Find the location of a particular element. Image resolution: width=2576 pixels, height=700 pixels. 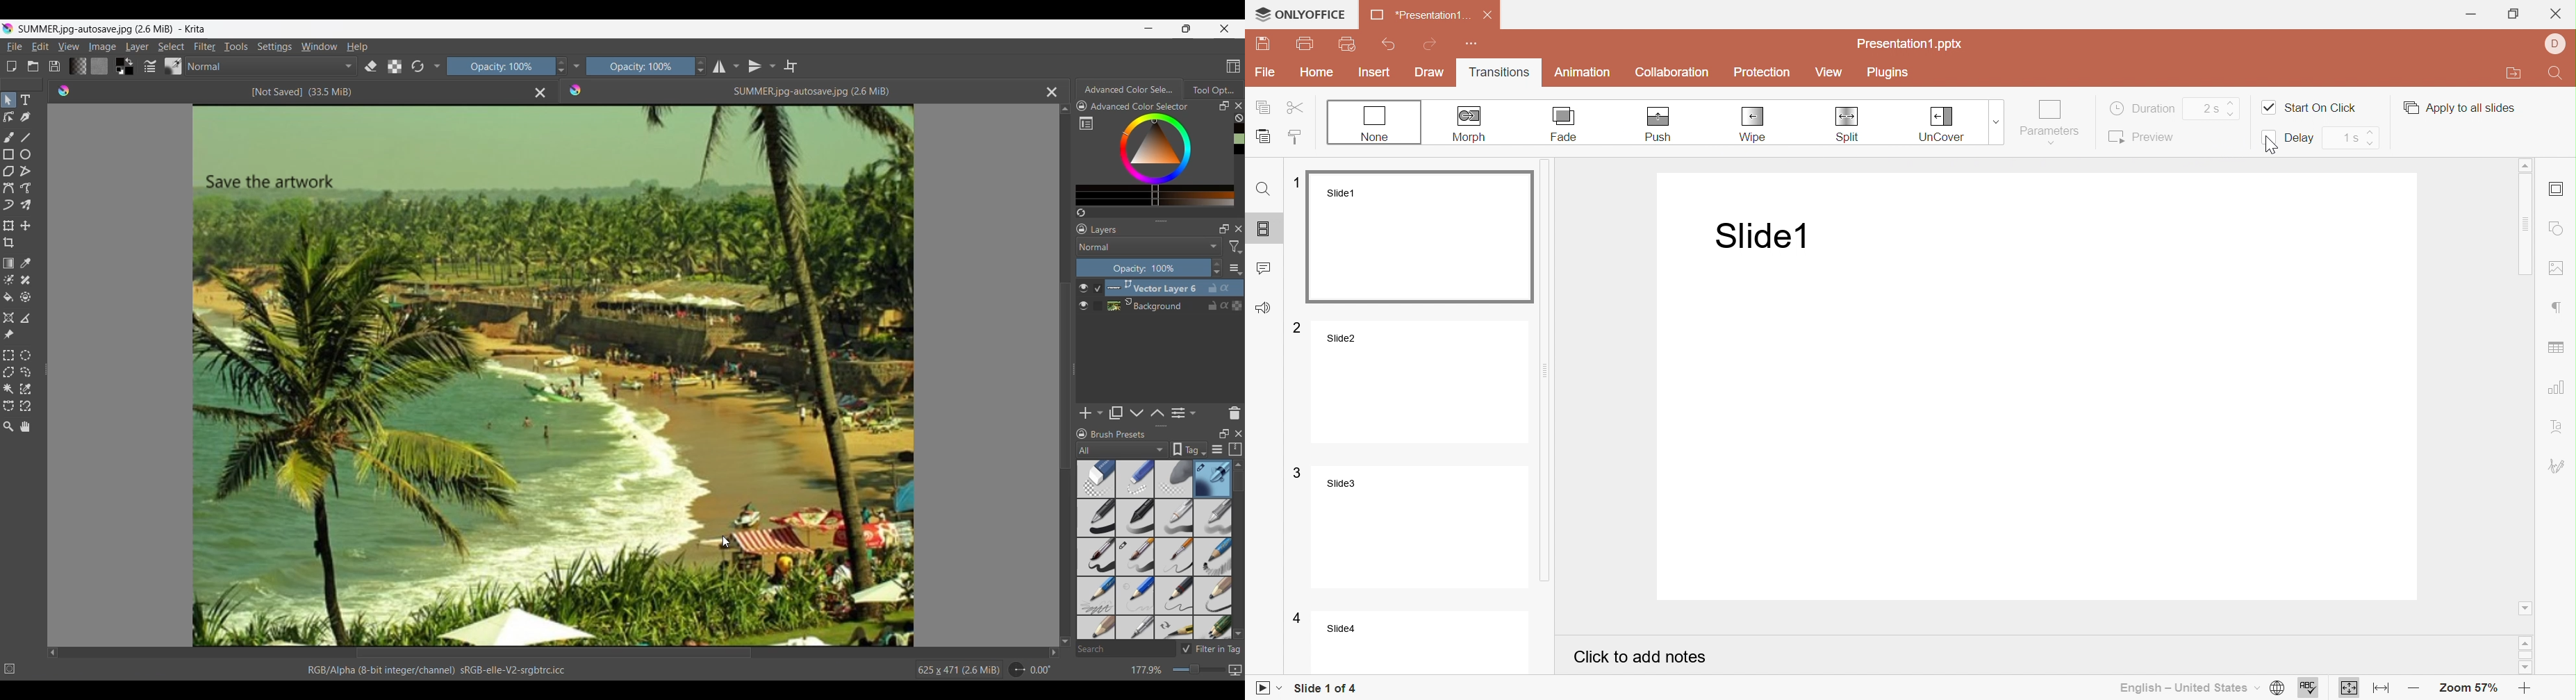

Multi-brush tool is located at coordinates (25, 205).